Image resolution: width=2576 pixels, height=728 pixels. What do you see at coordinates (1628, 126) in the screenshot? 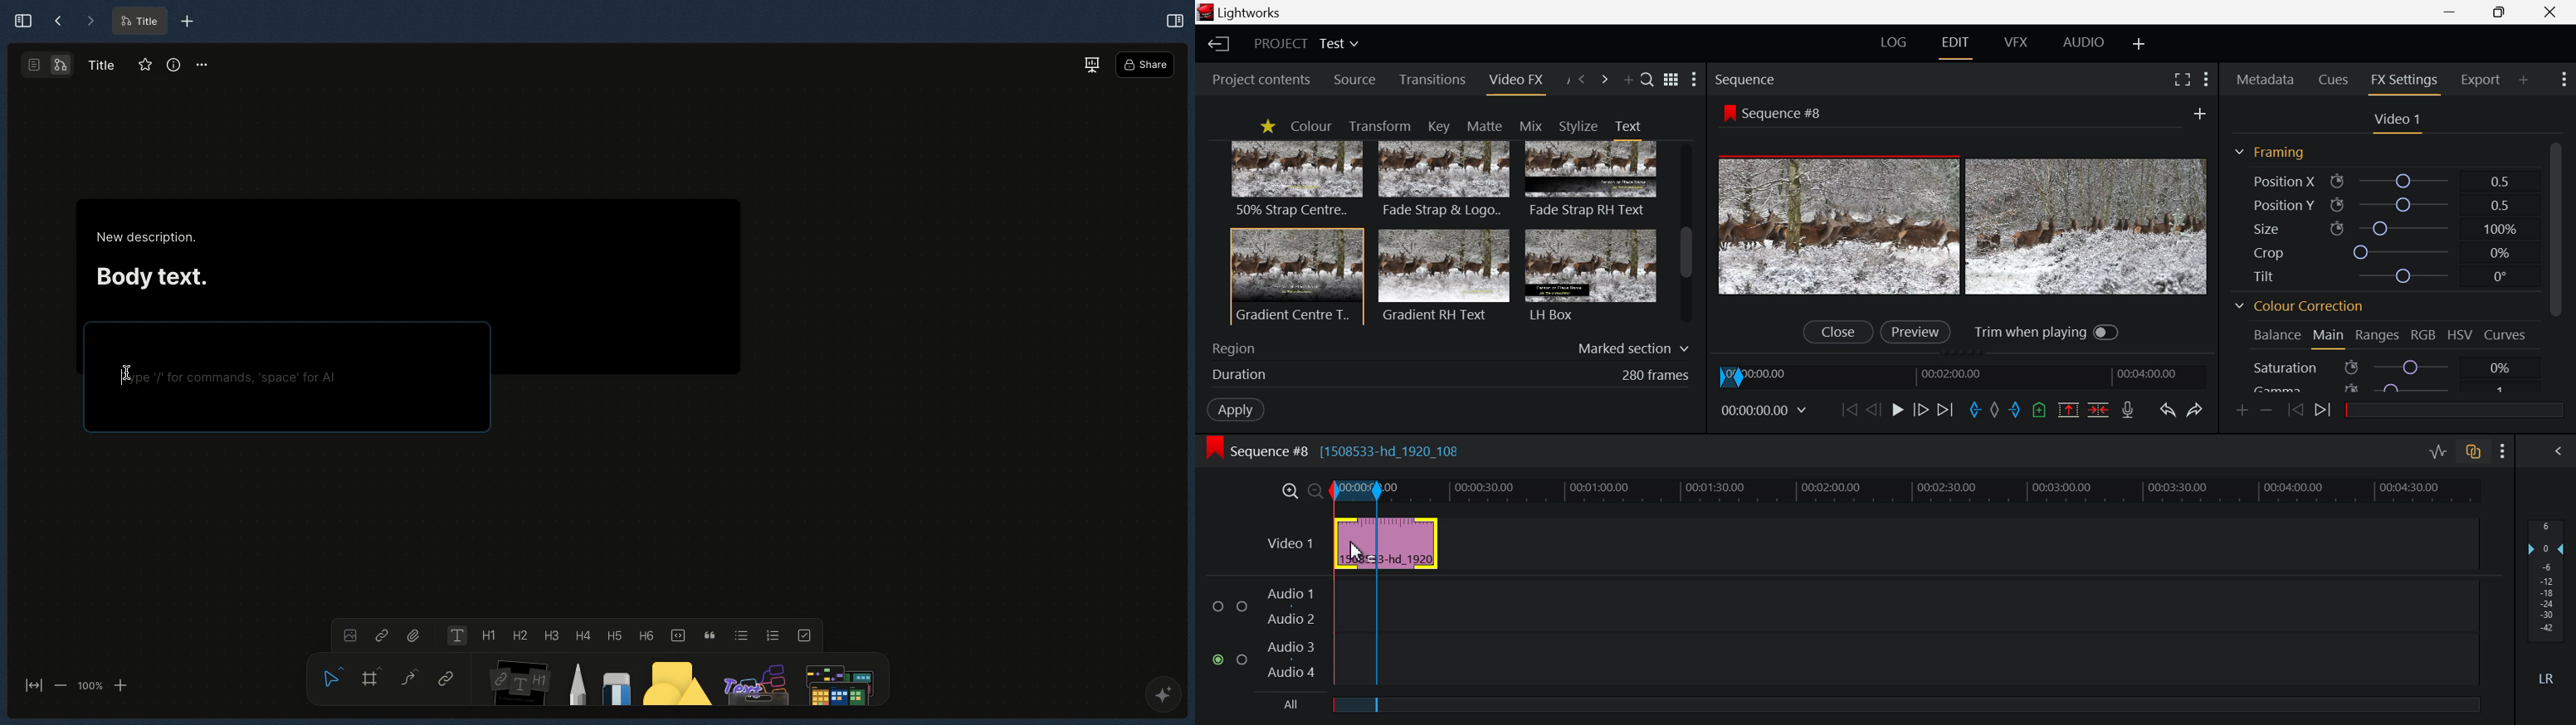
I see `Text` at bounding box center [1628, 126].